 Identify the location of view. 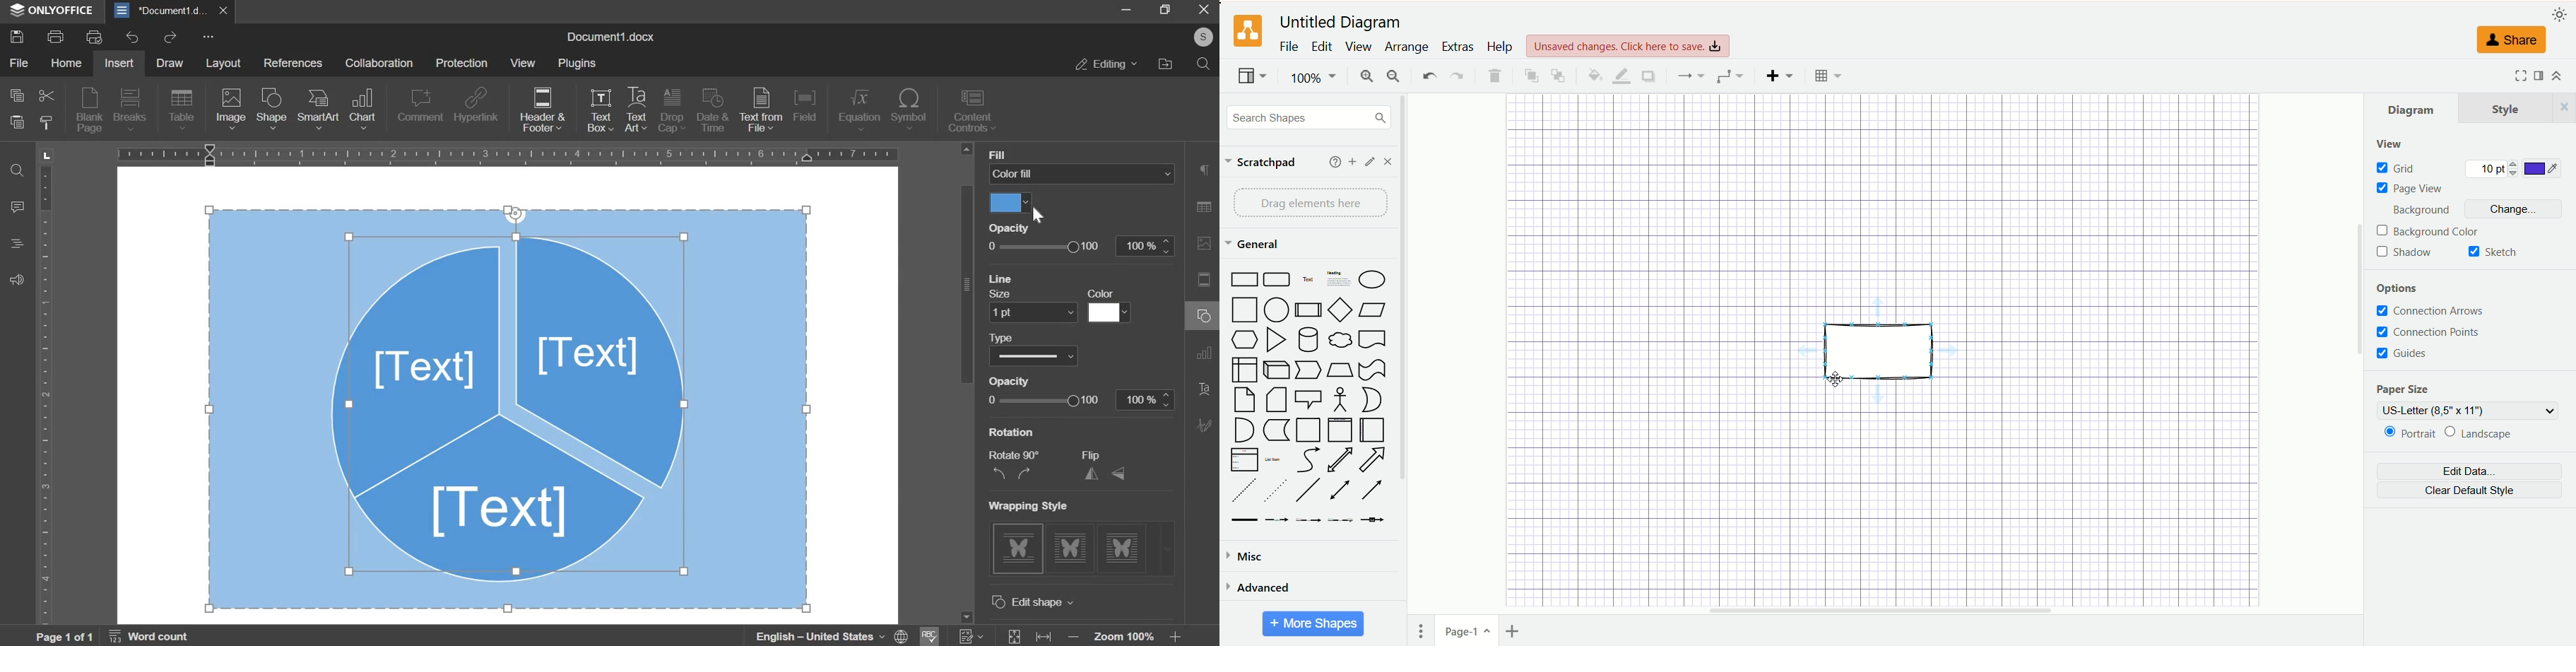
(1357, 47).